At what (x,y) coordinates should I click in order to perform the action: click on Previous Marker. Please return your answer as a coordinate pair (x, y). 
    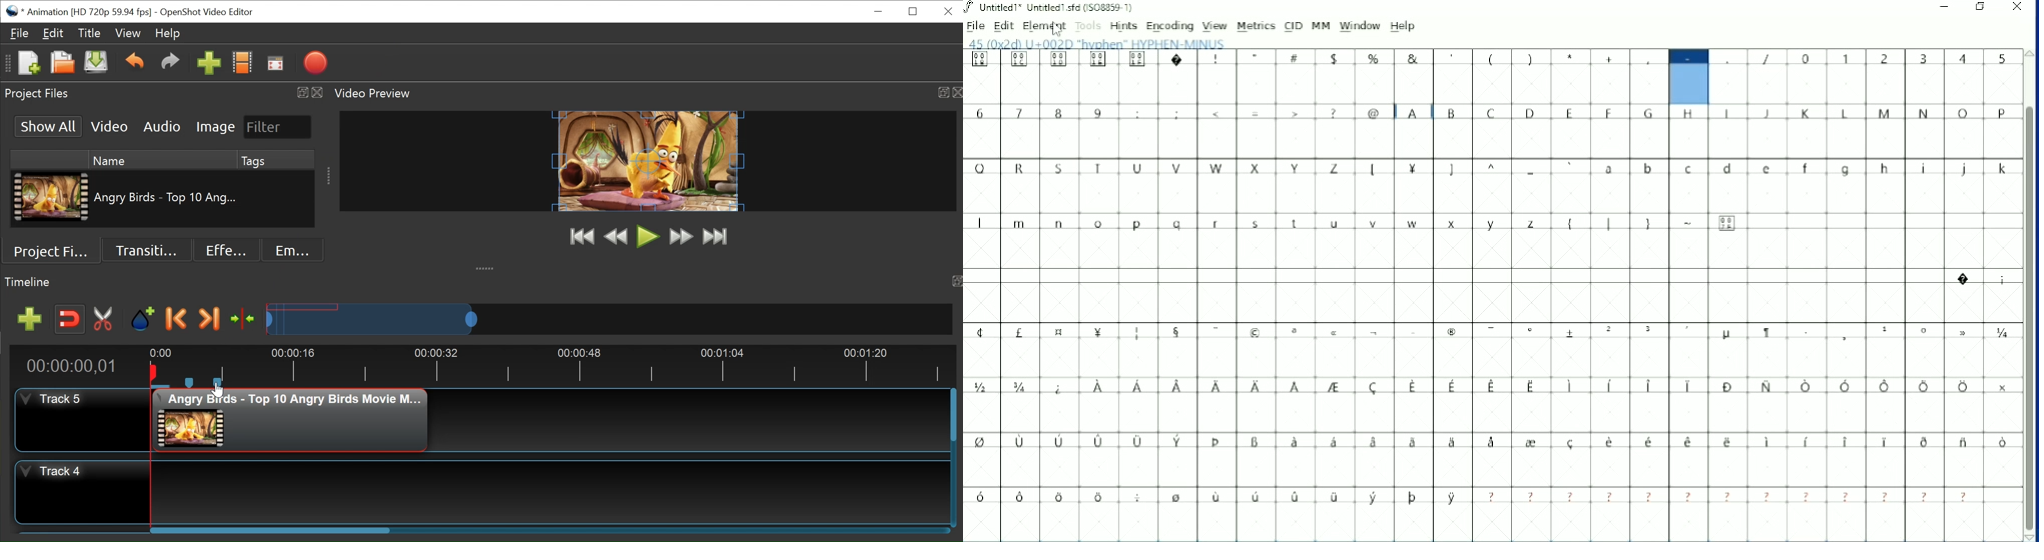
    Looking at the image, I should click on (177, 319).